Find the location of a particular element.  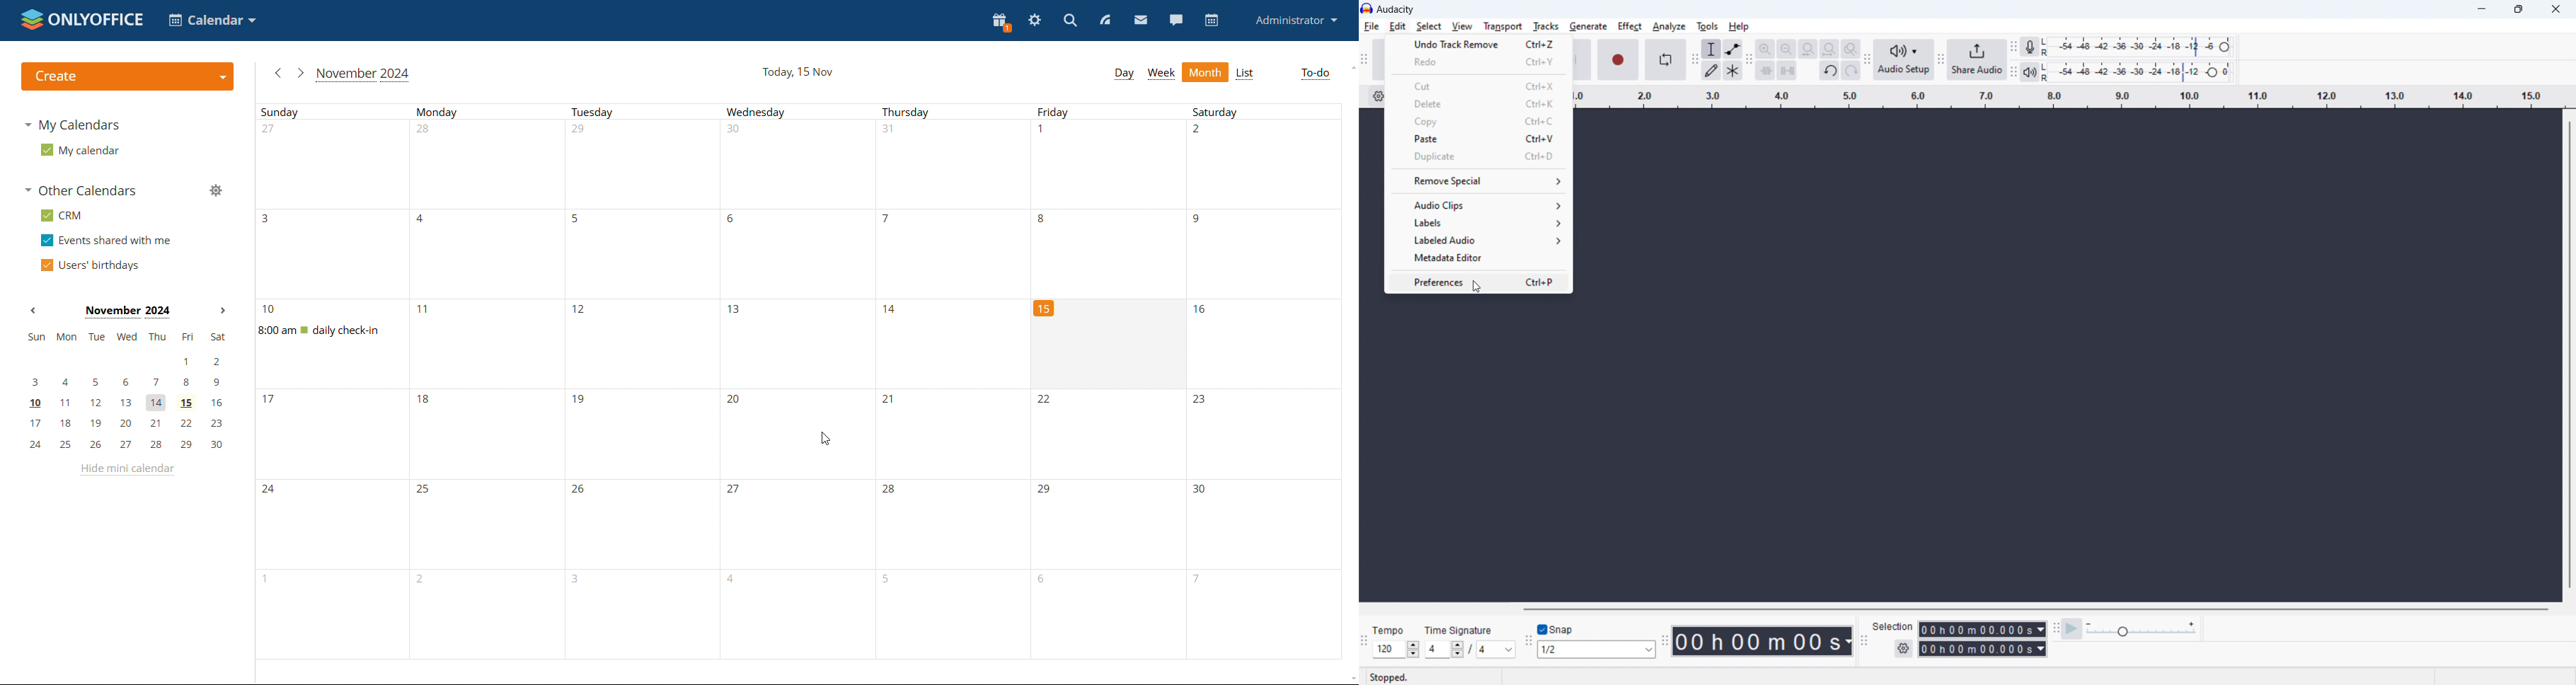

silence audio selection is located at coordinates (1787, 70).